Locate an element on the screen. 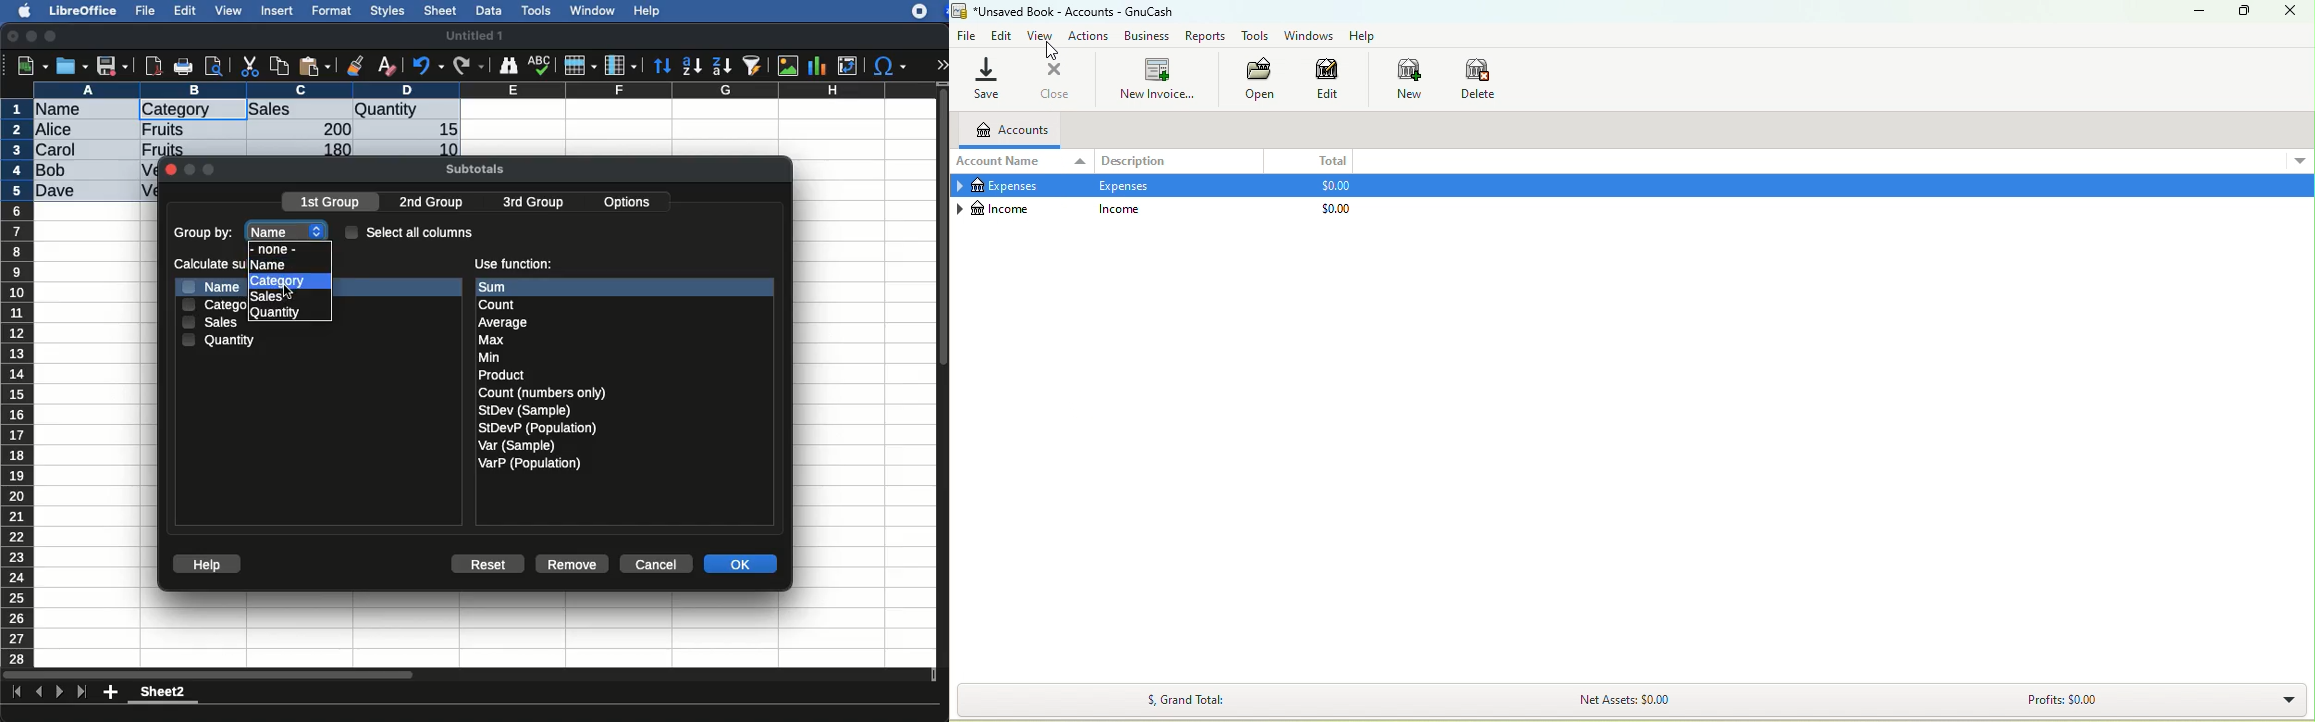 This screenshot has height=728, width=2324. Carol is located at coordinates (71, 151).